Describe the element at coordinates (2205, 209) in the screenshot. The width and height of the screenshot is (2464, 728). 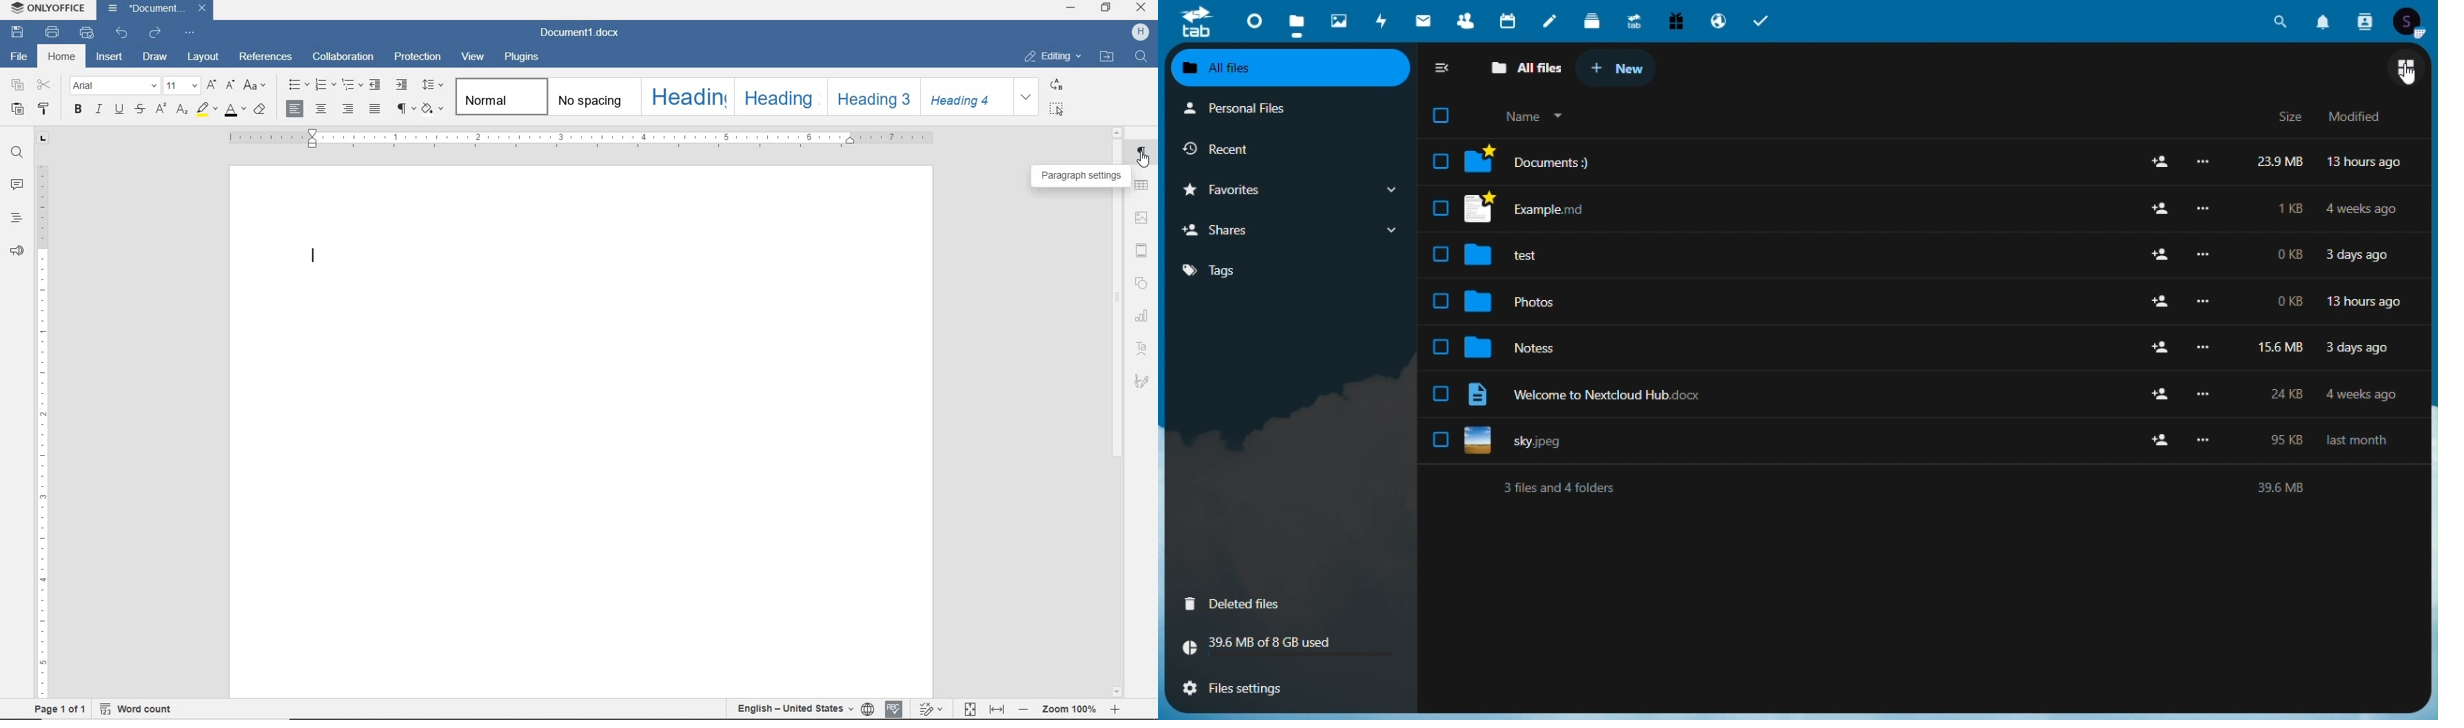
I see `more options` at that location.